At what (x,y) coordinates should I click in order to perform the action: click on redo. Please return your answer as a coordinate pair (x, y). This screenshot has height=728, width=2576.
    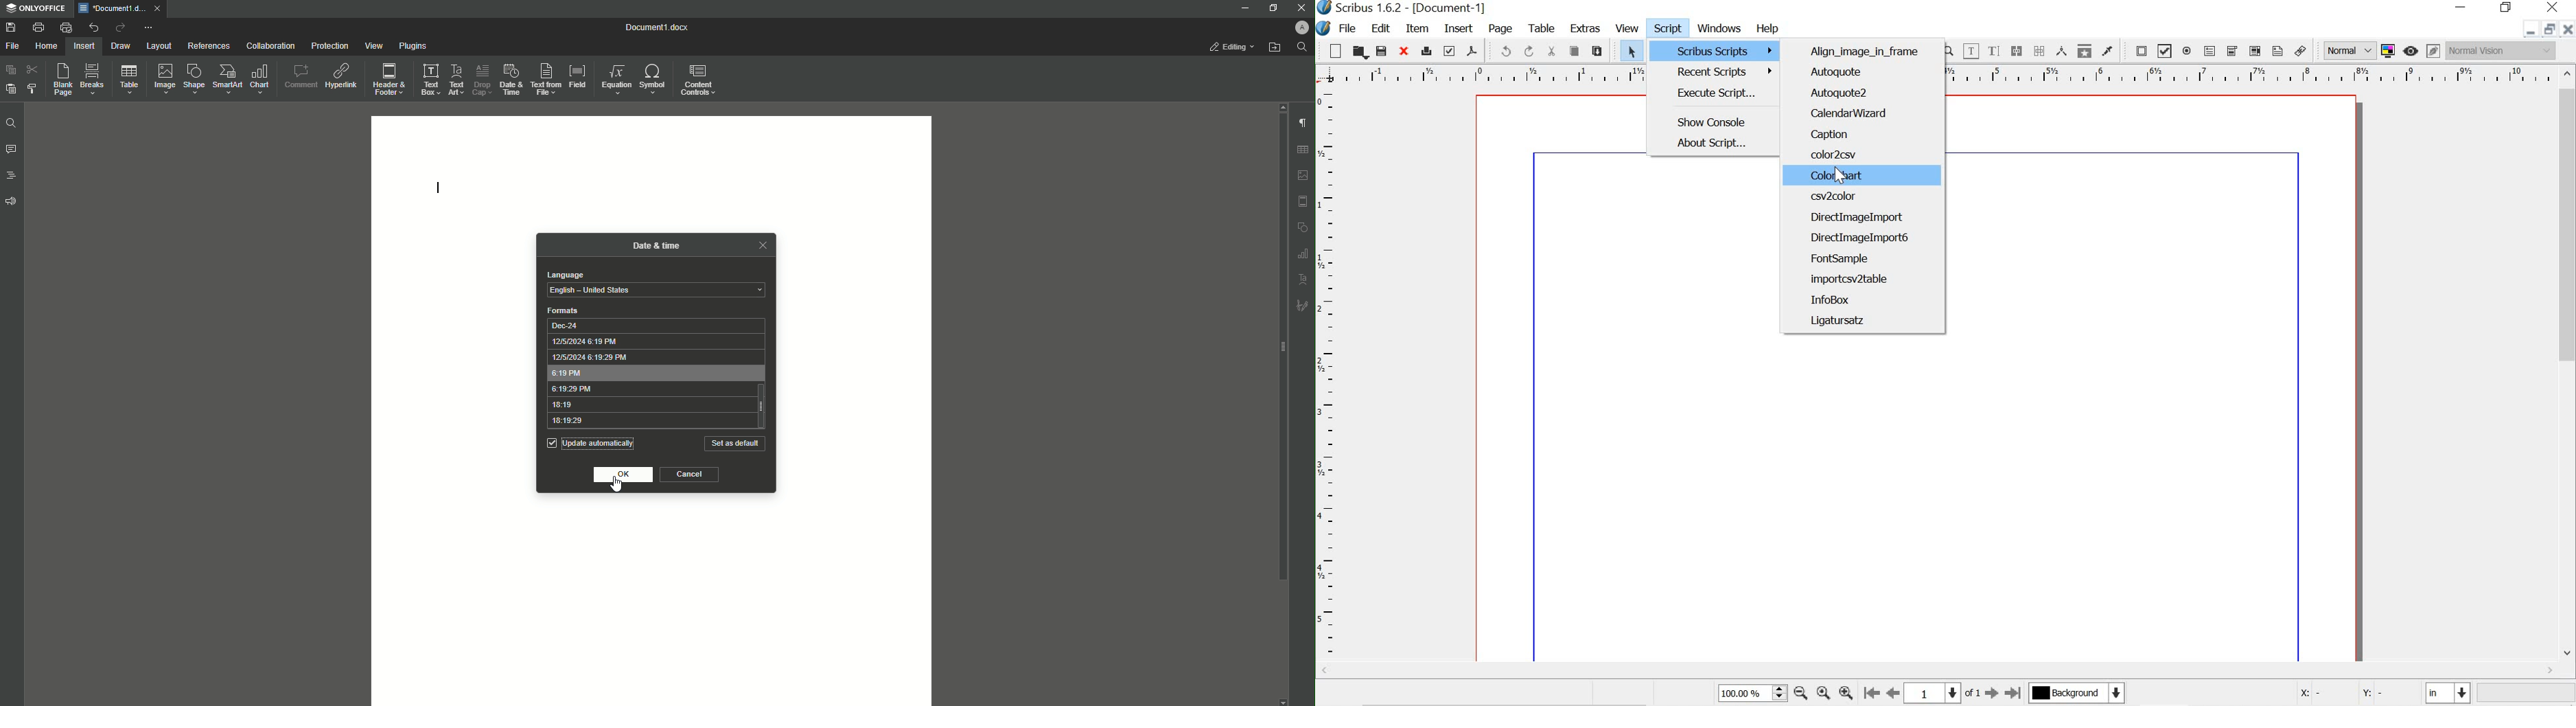
    Looking at the image, I should click on (1530, 51).